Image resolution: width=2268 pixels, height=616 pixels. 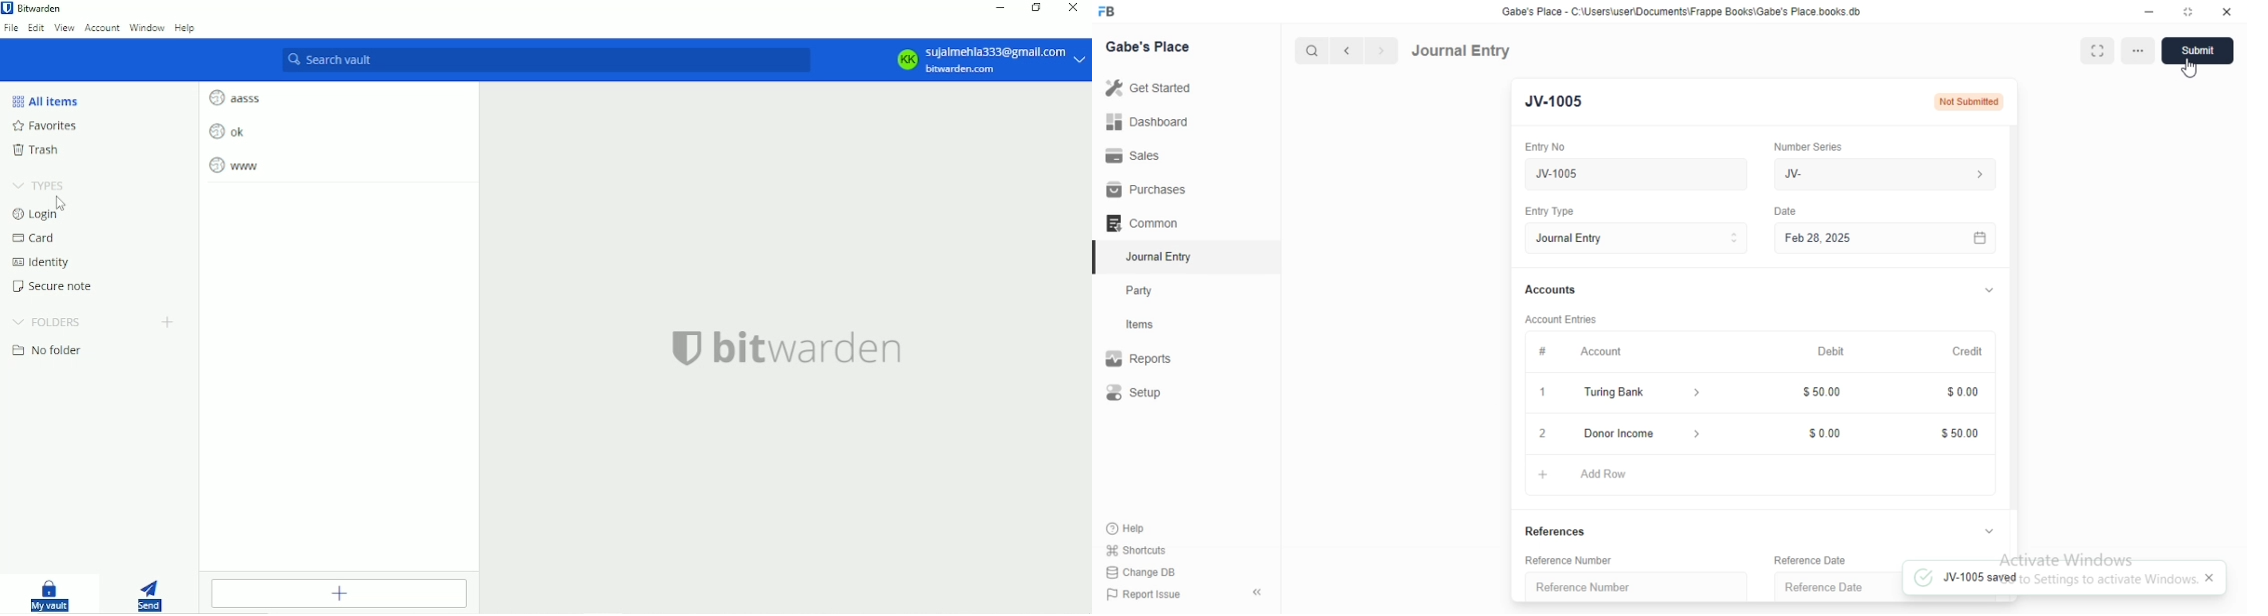 What do you see at coordinates (2210, 577) in the screenshot?
I see `close` at bounding box center [2210, 577].